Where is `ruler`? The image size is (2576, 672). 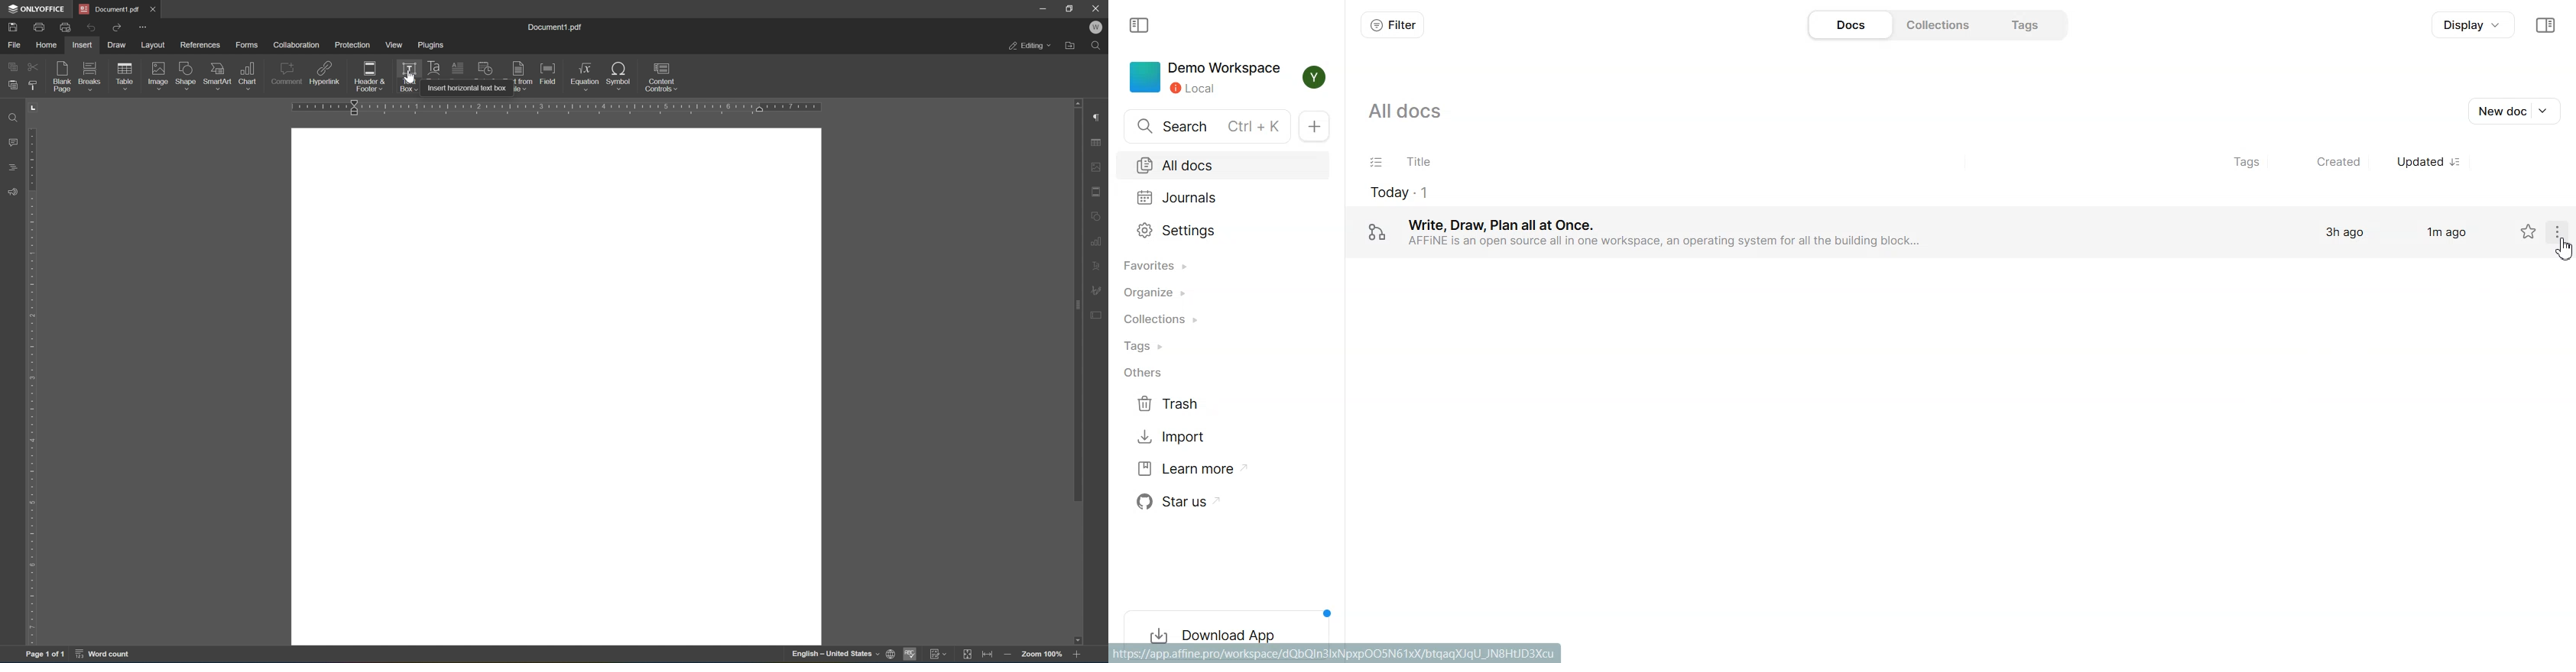 ruler is located at coordinates (33, 371).